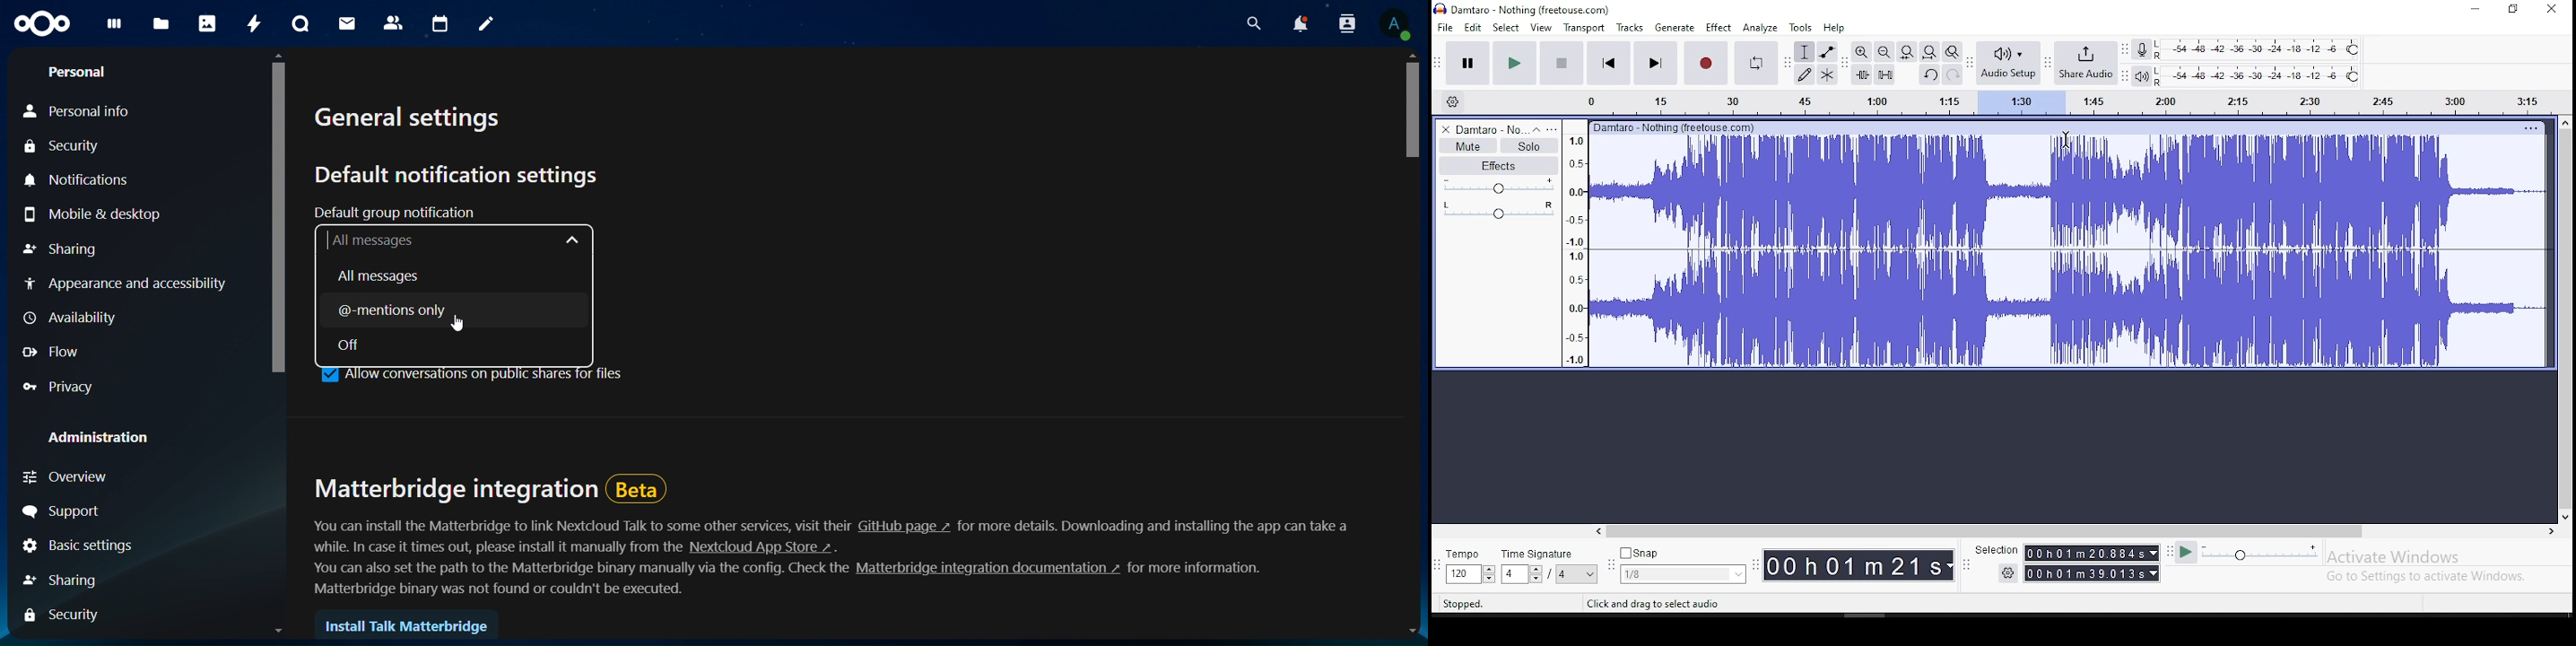  Describe the element at coordinates (1676, 127) in the screenshot. I see `` at that location.